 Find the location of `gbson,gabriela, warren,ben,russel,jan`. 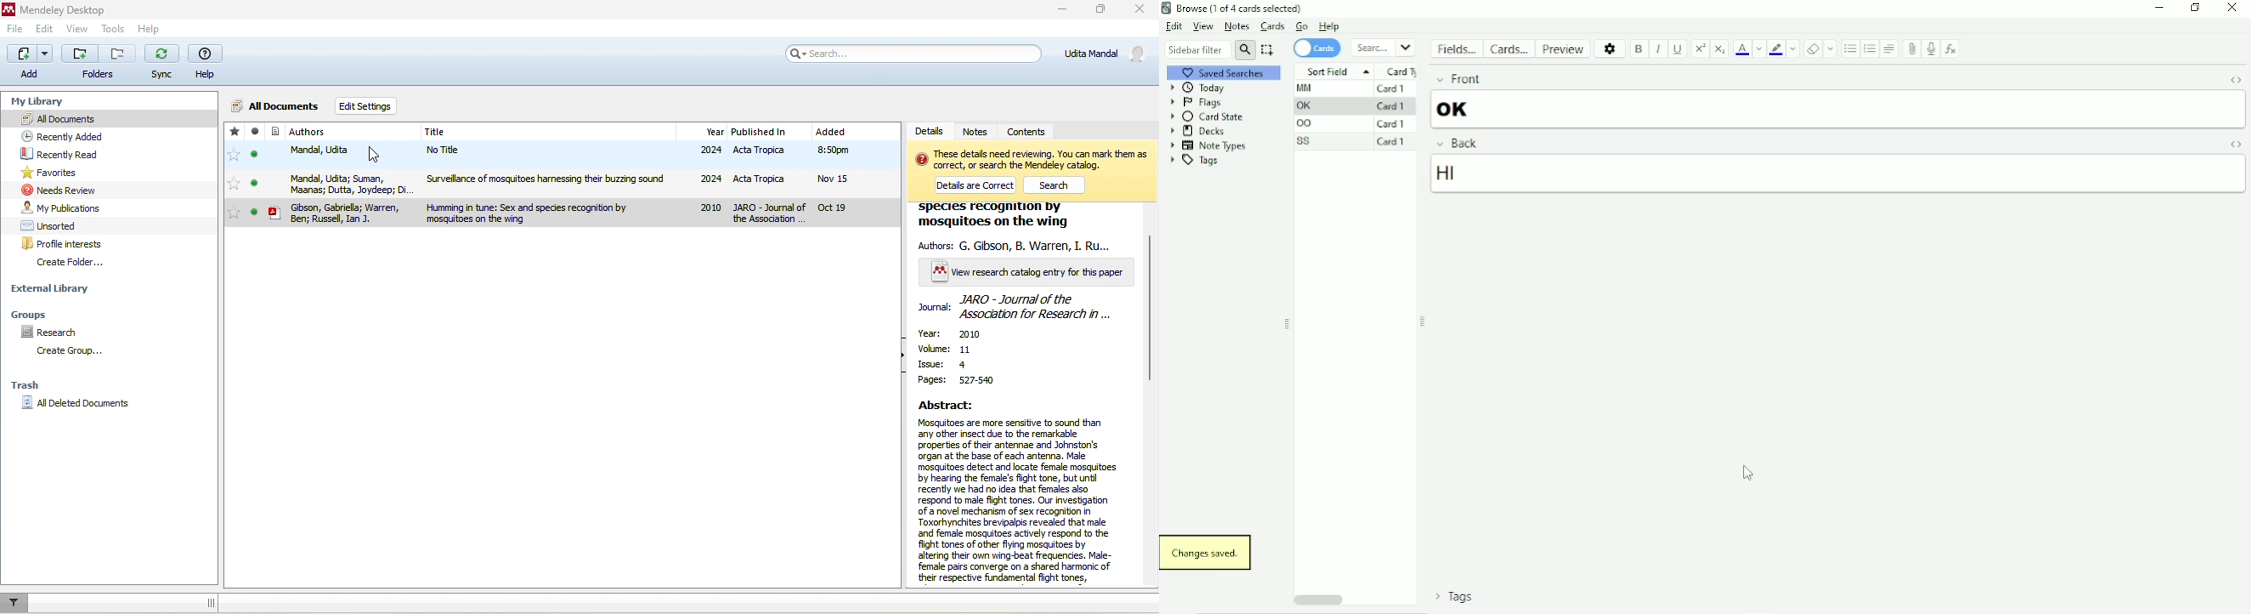

gbson,gabriela, warren,ben,russel,jan is located at coordinates (333, 212).